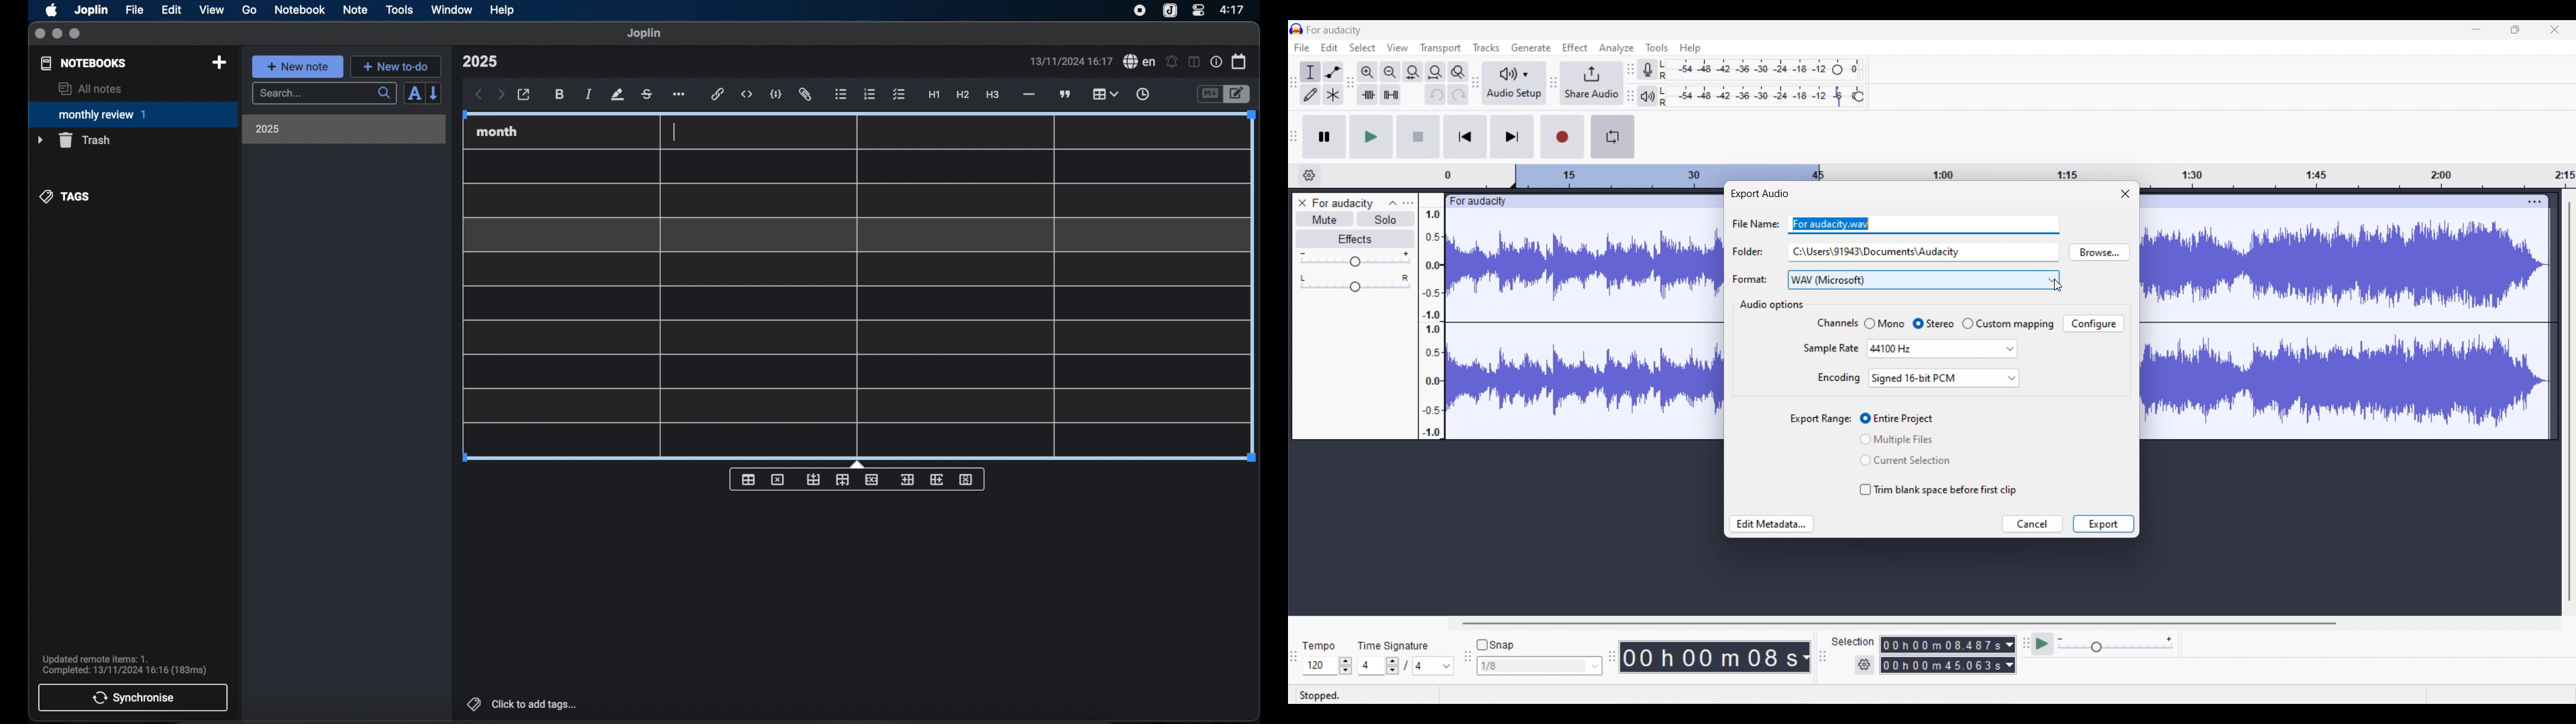 This screenshot has width=2576, height=728. I want to click on heading 2, so click(963, 95).